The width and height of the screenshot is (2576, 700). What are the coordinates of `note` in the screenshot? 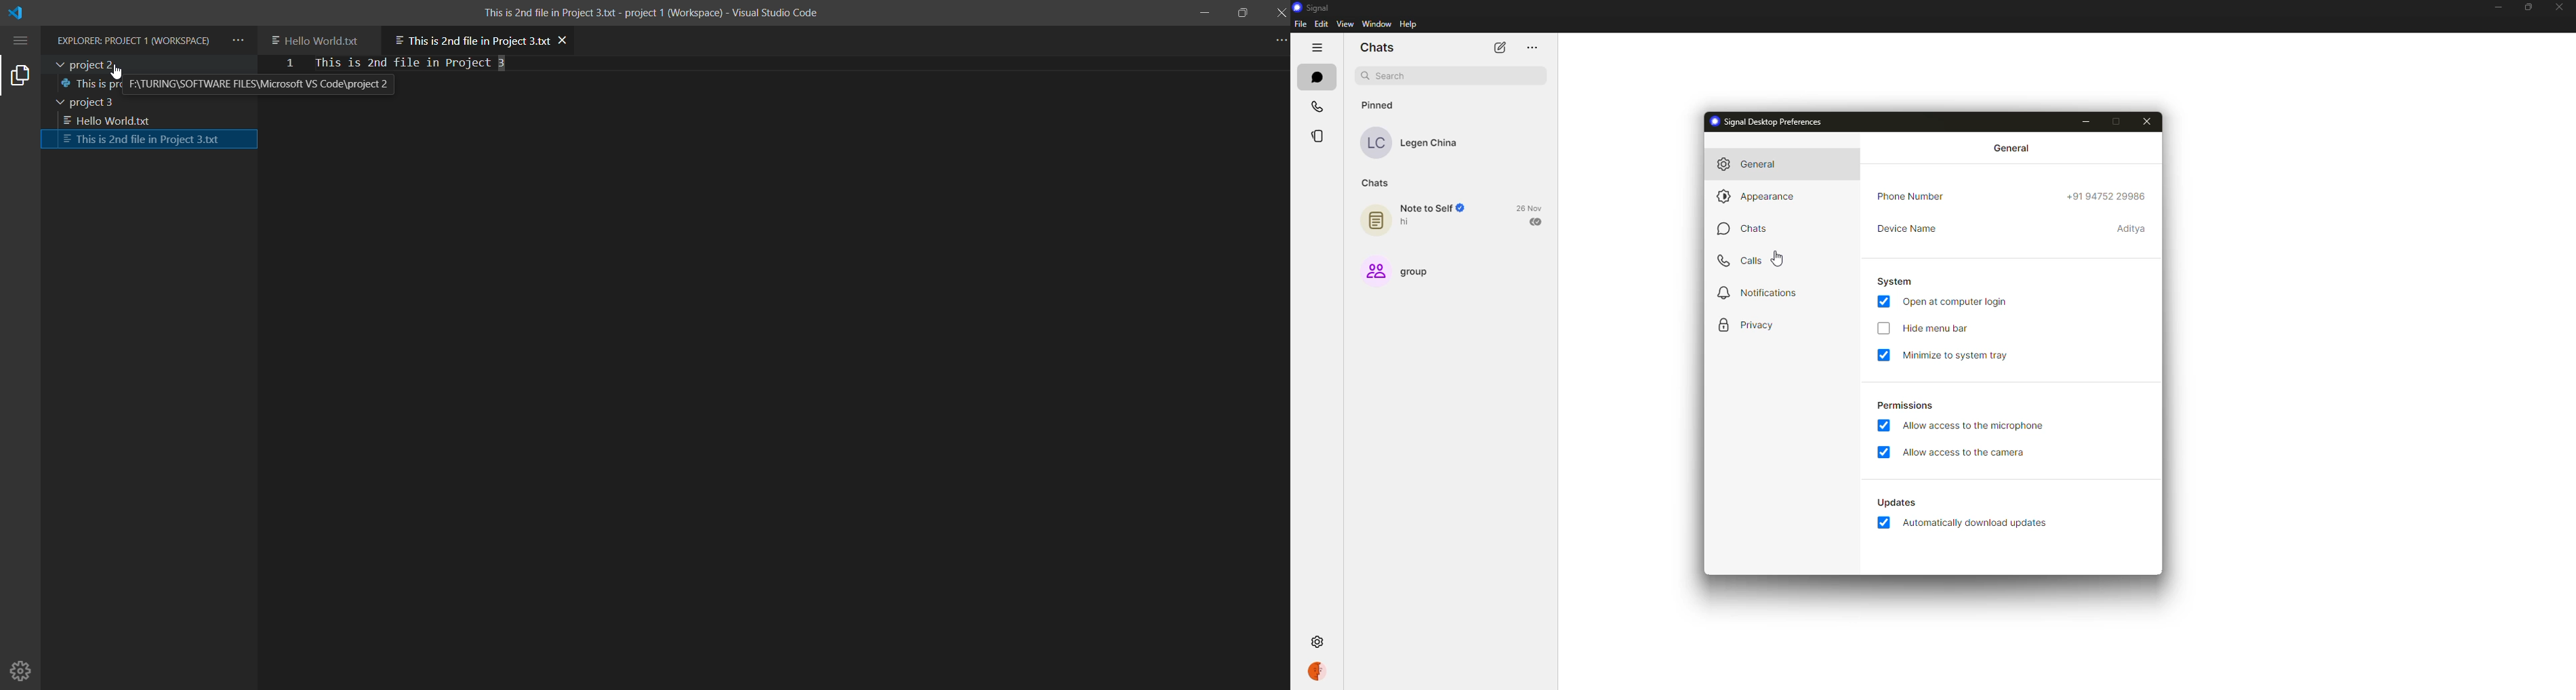 It's located at (1377, 218).